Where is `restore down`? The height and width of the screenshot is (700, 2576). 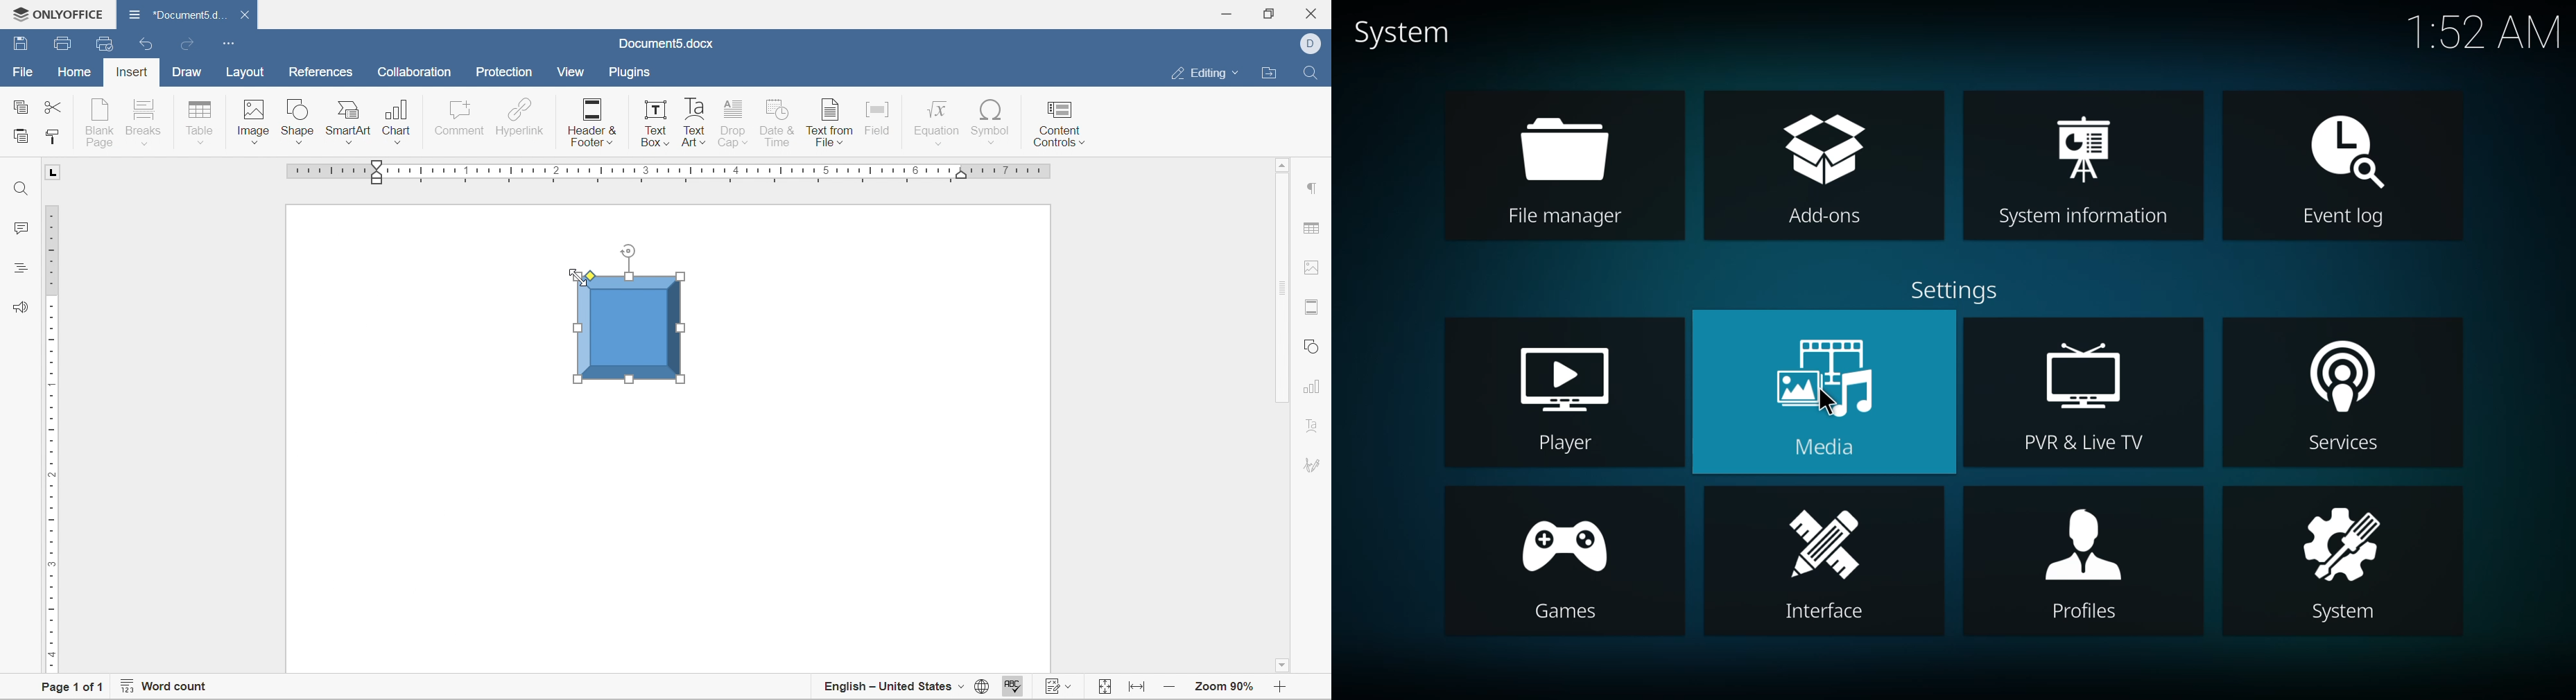 restore down is located at coordinates (1268, 12).